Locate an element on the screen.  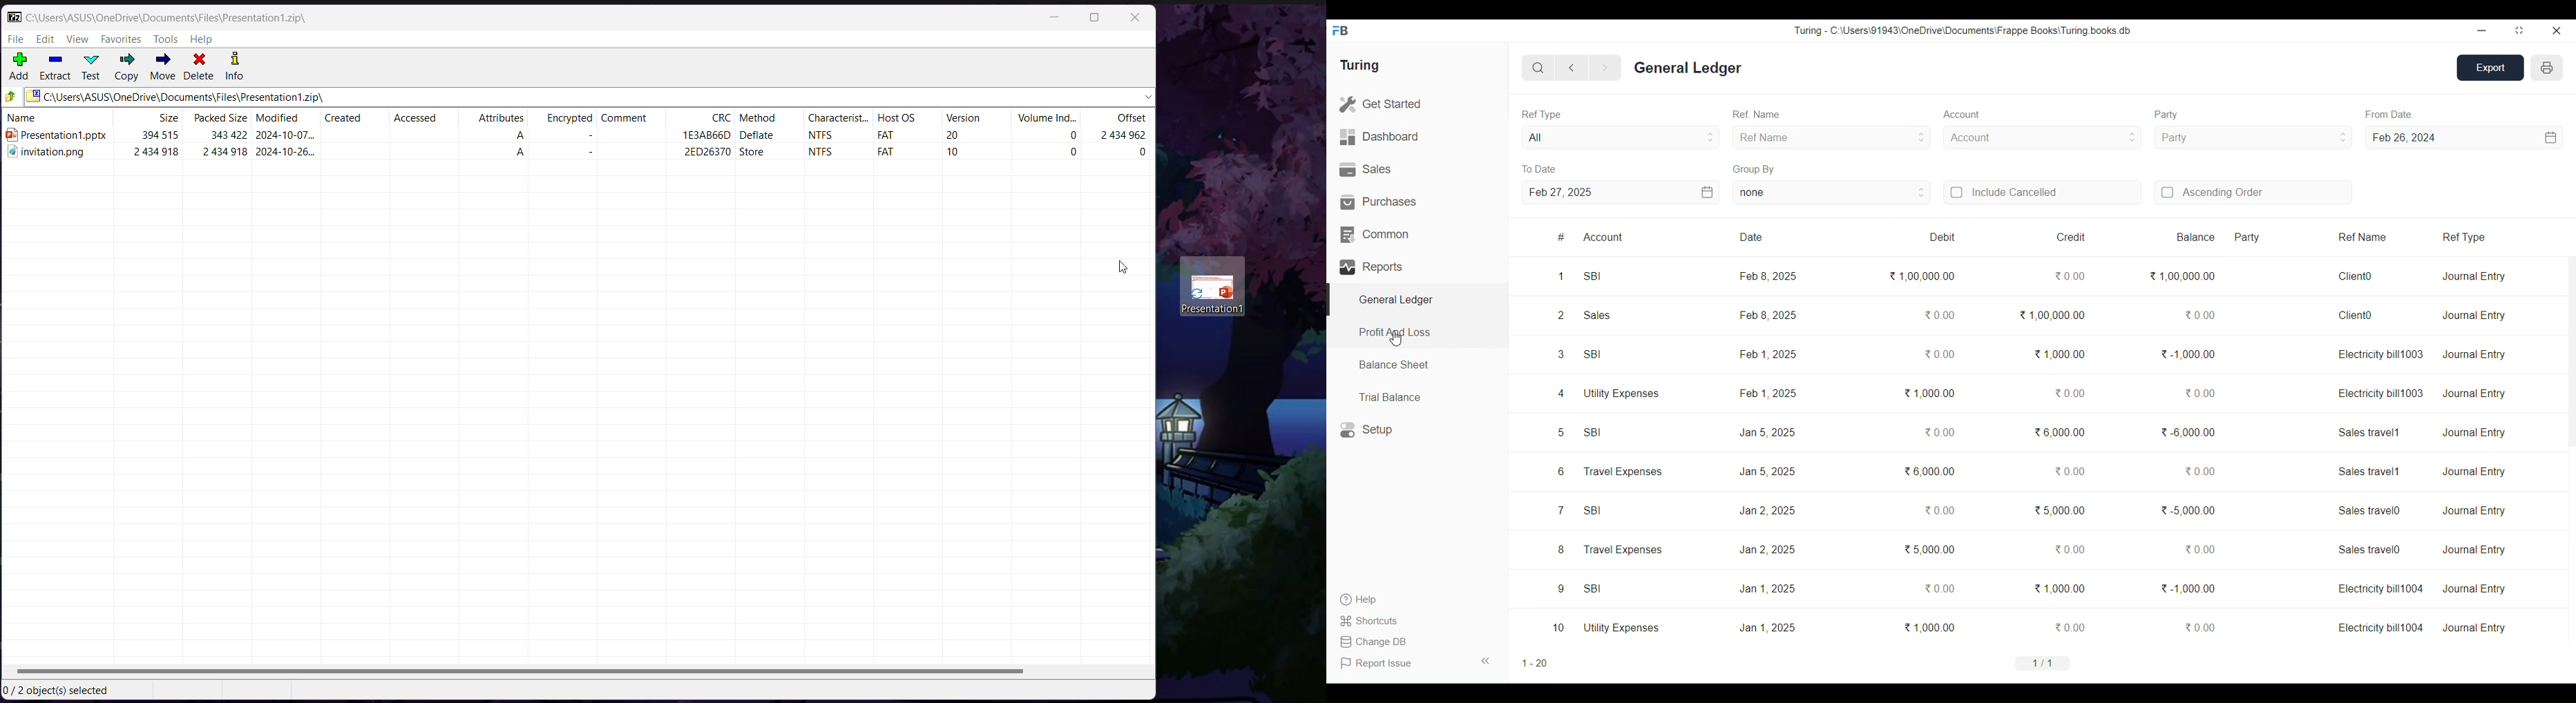
Jan 2, 2025 is located at coordinates (1768, 511).